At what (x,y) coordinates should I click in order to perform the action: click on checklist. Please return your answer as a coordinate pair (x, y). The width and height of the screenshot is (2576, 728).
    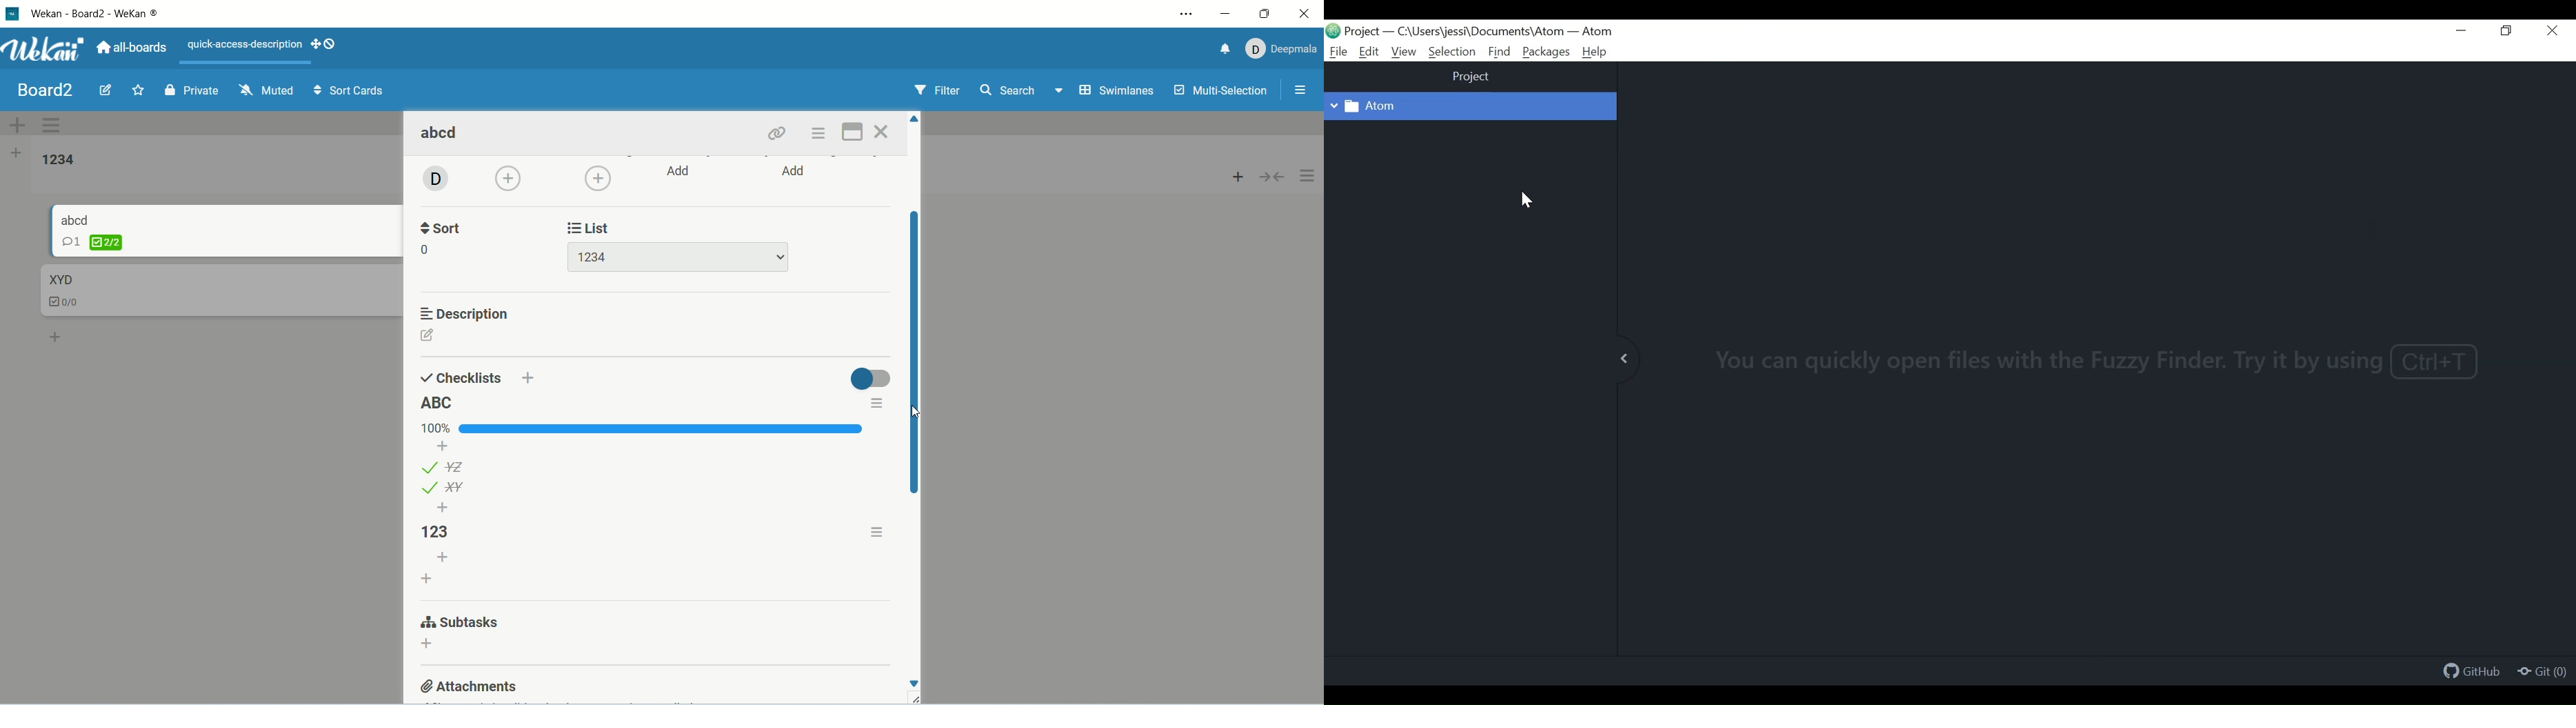
    Looking at the image, I should click on (92, 242).